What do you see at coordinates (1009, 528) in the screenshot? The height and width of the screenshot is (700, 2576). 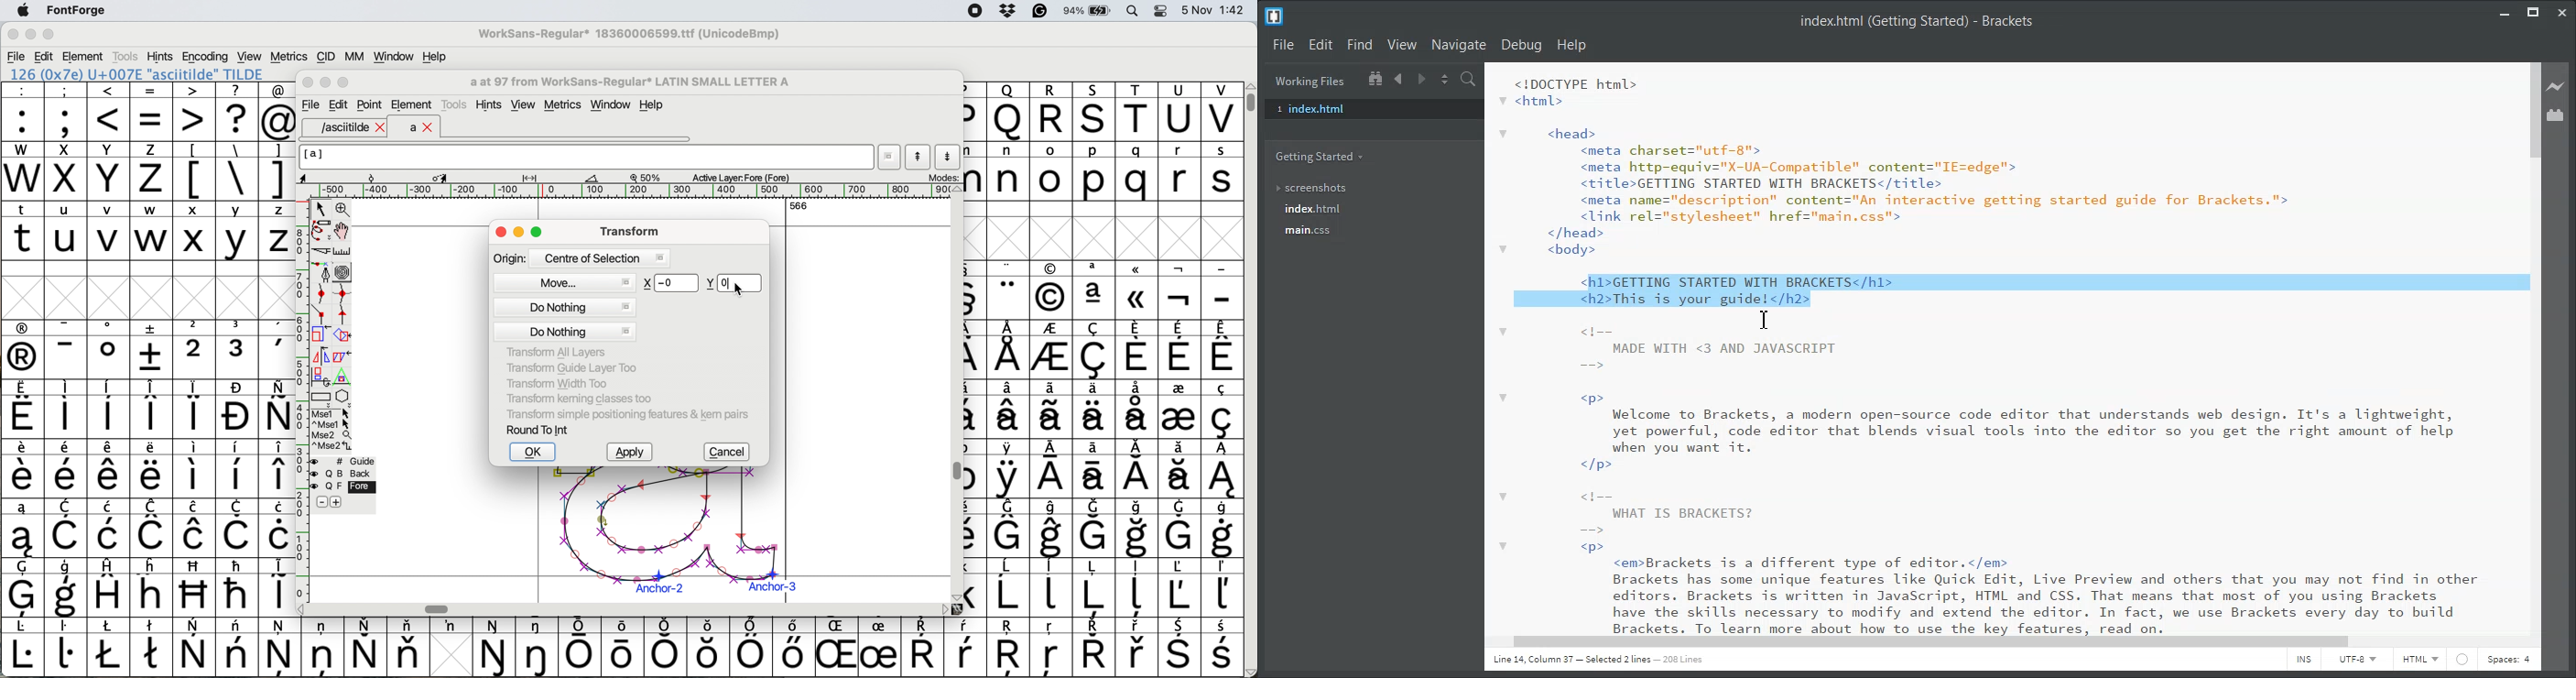 I see `symbol` at bounding box center [1009, 528].